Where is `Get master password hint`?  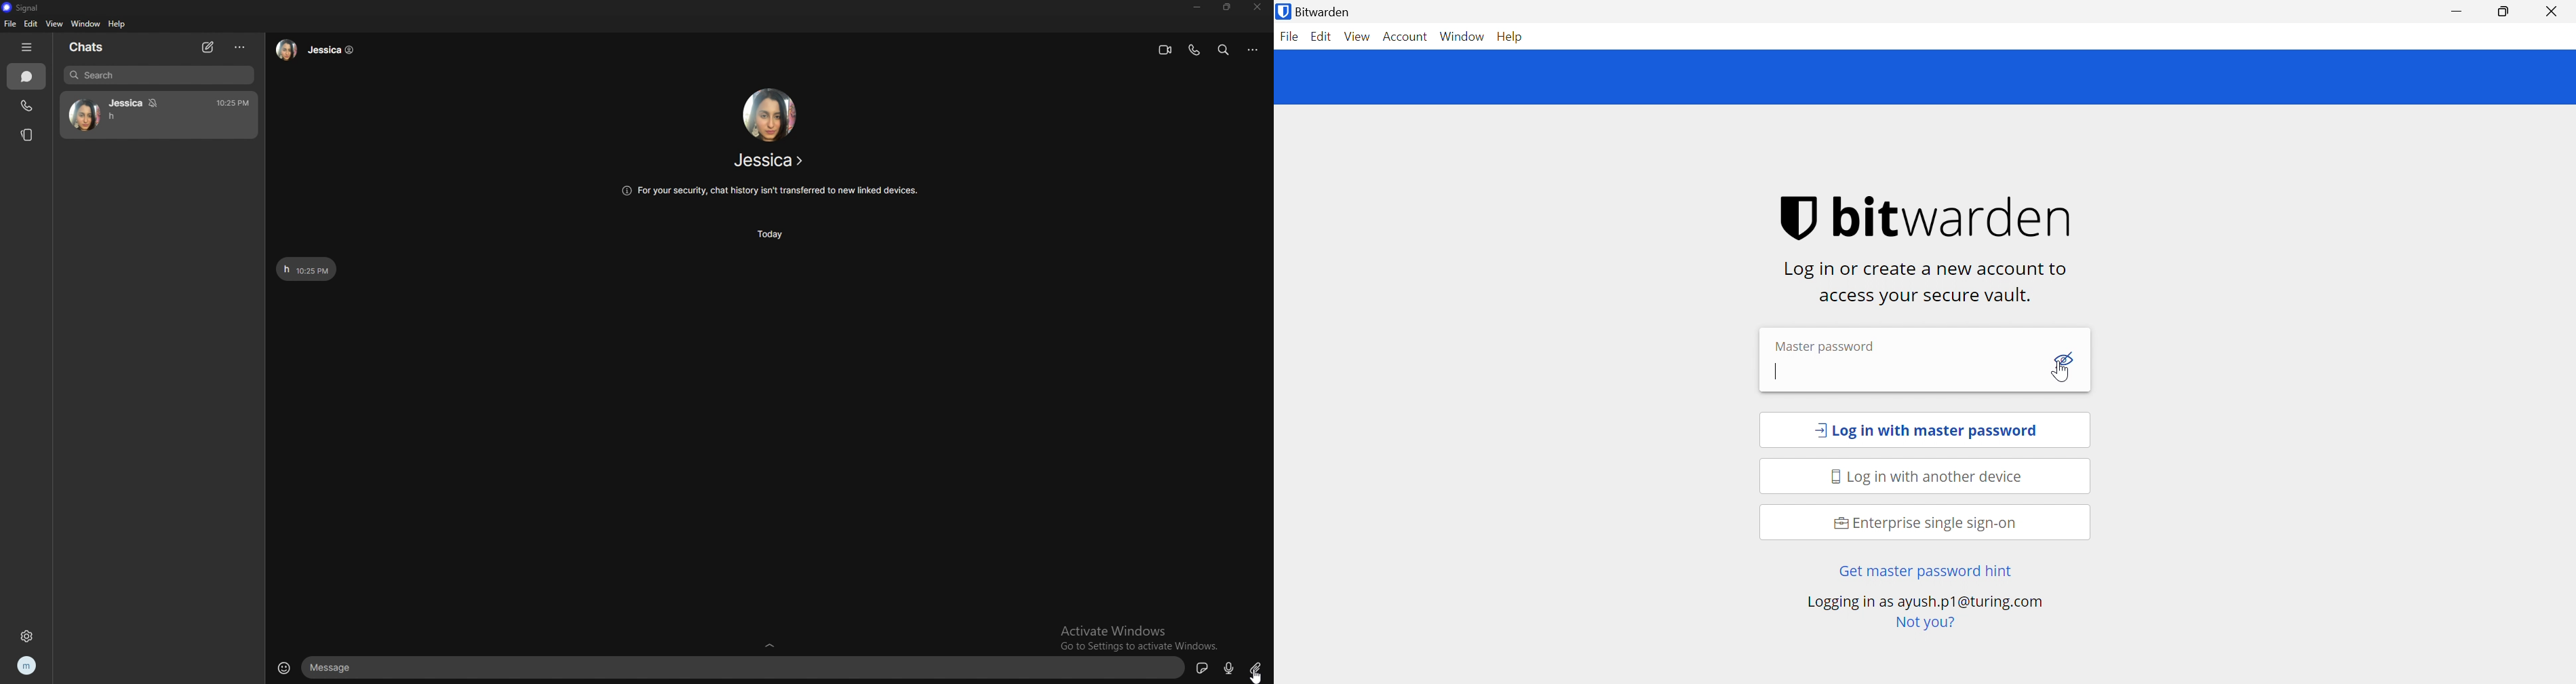 Get master password hint is located at coordinates (1924, 572).